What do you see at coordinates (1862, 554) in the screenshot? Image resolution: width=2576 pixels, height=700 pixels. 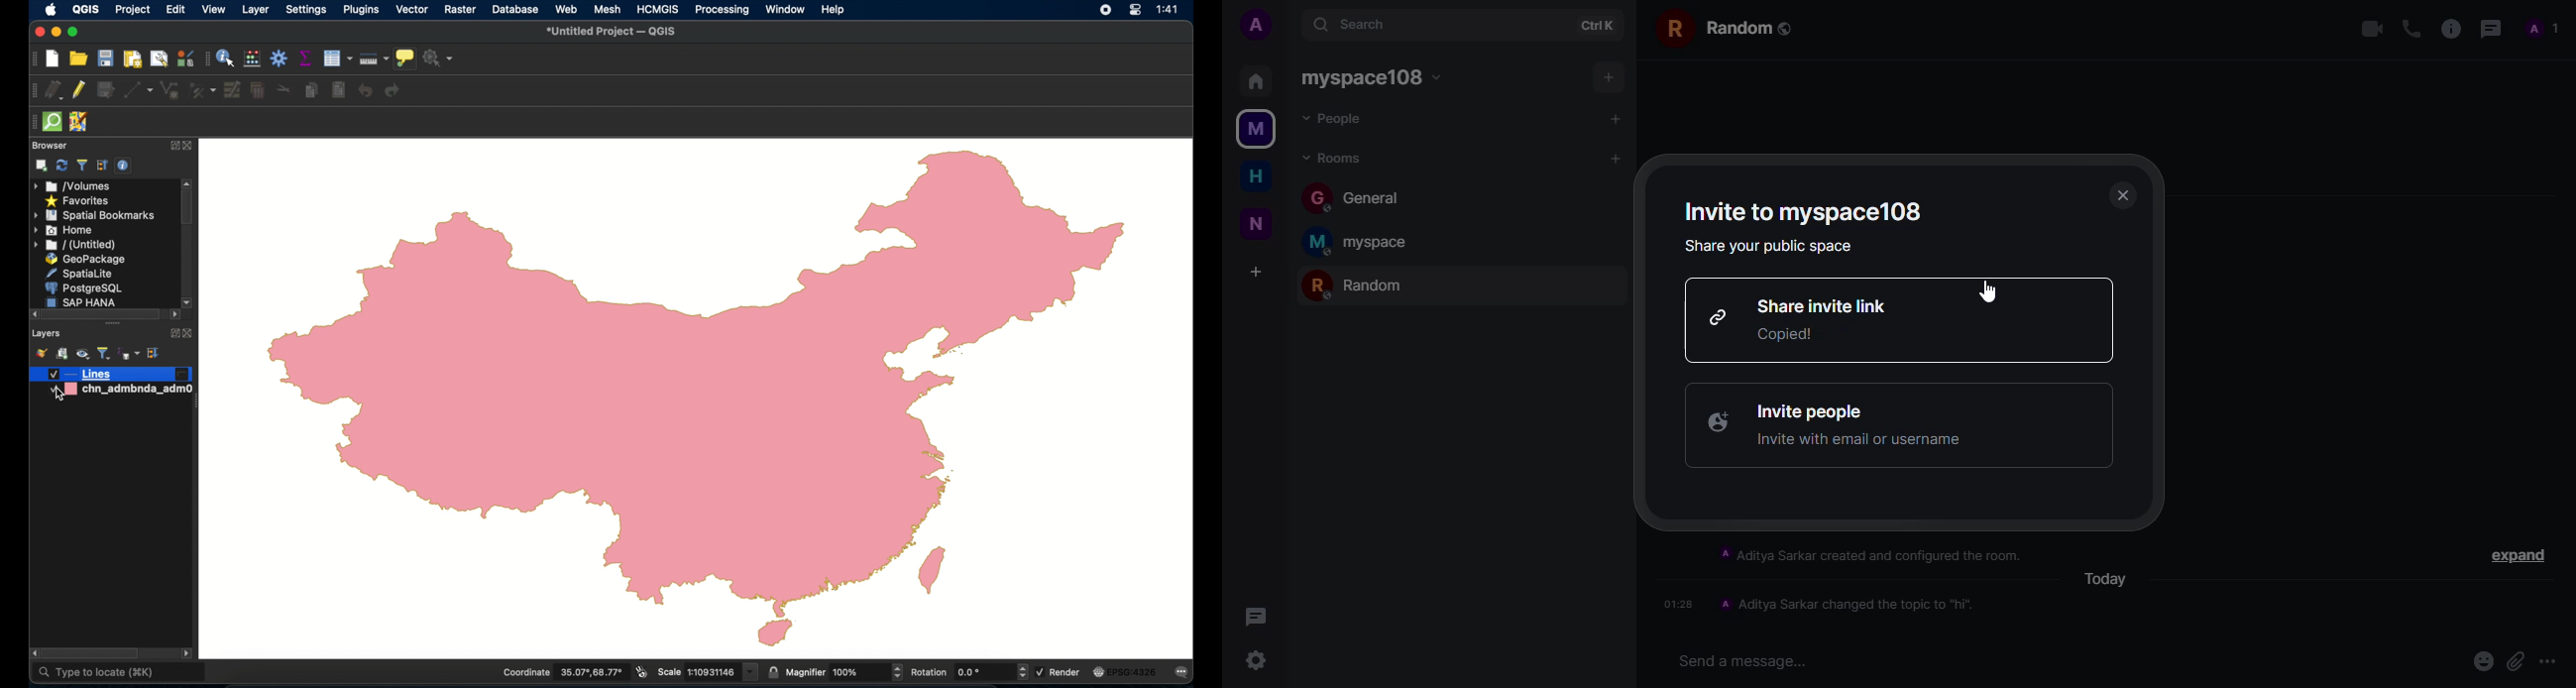 I see `‘A Aditya Sarkar created and configured the room.` at bounding box center [1862, 554].